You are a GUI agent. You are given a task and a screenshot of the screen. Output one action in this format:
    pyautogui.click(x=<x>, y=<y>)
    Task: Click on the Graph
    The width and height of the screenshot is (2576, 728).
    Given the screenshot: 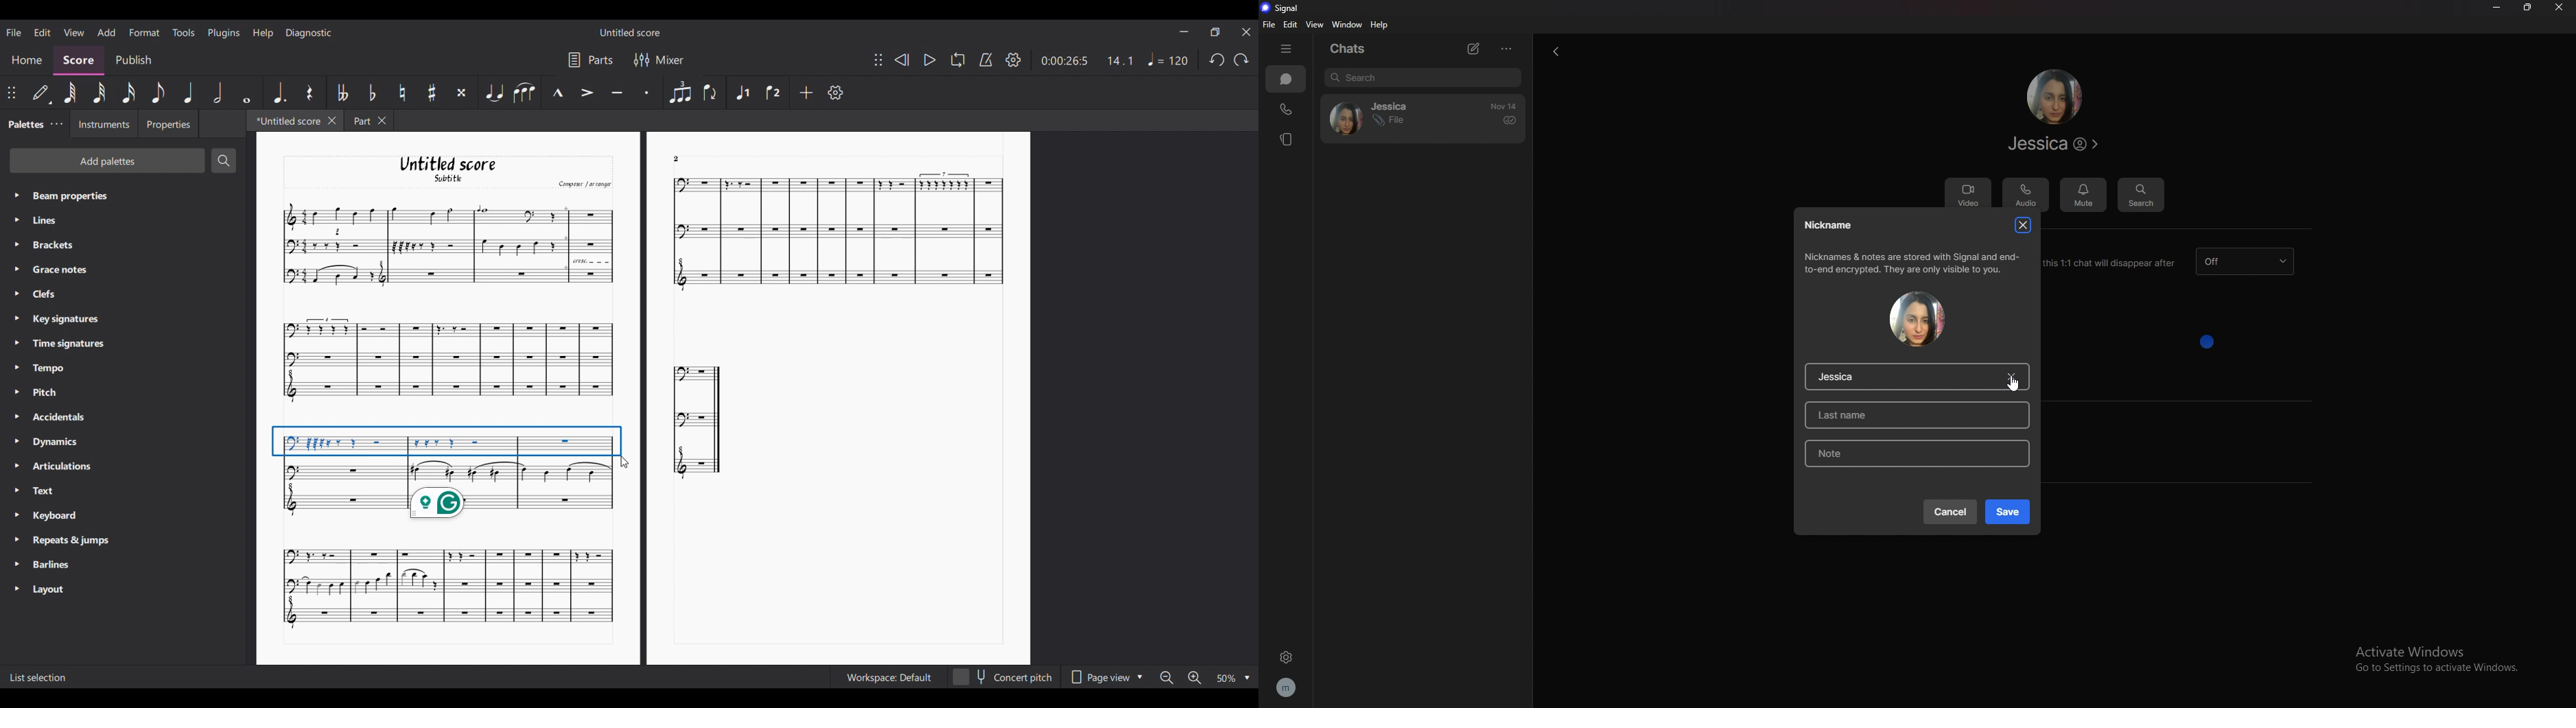 What is the action you would take?
    pyautogui.click(x=698, y=420)
    